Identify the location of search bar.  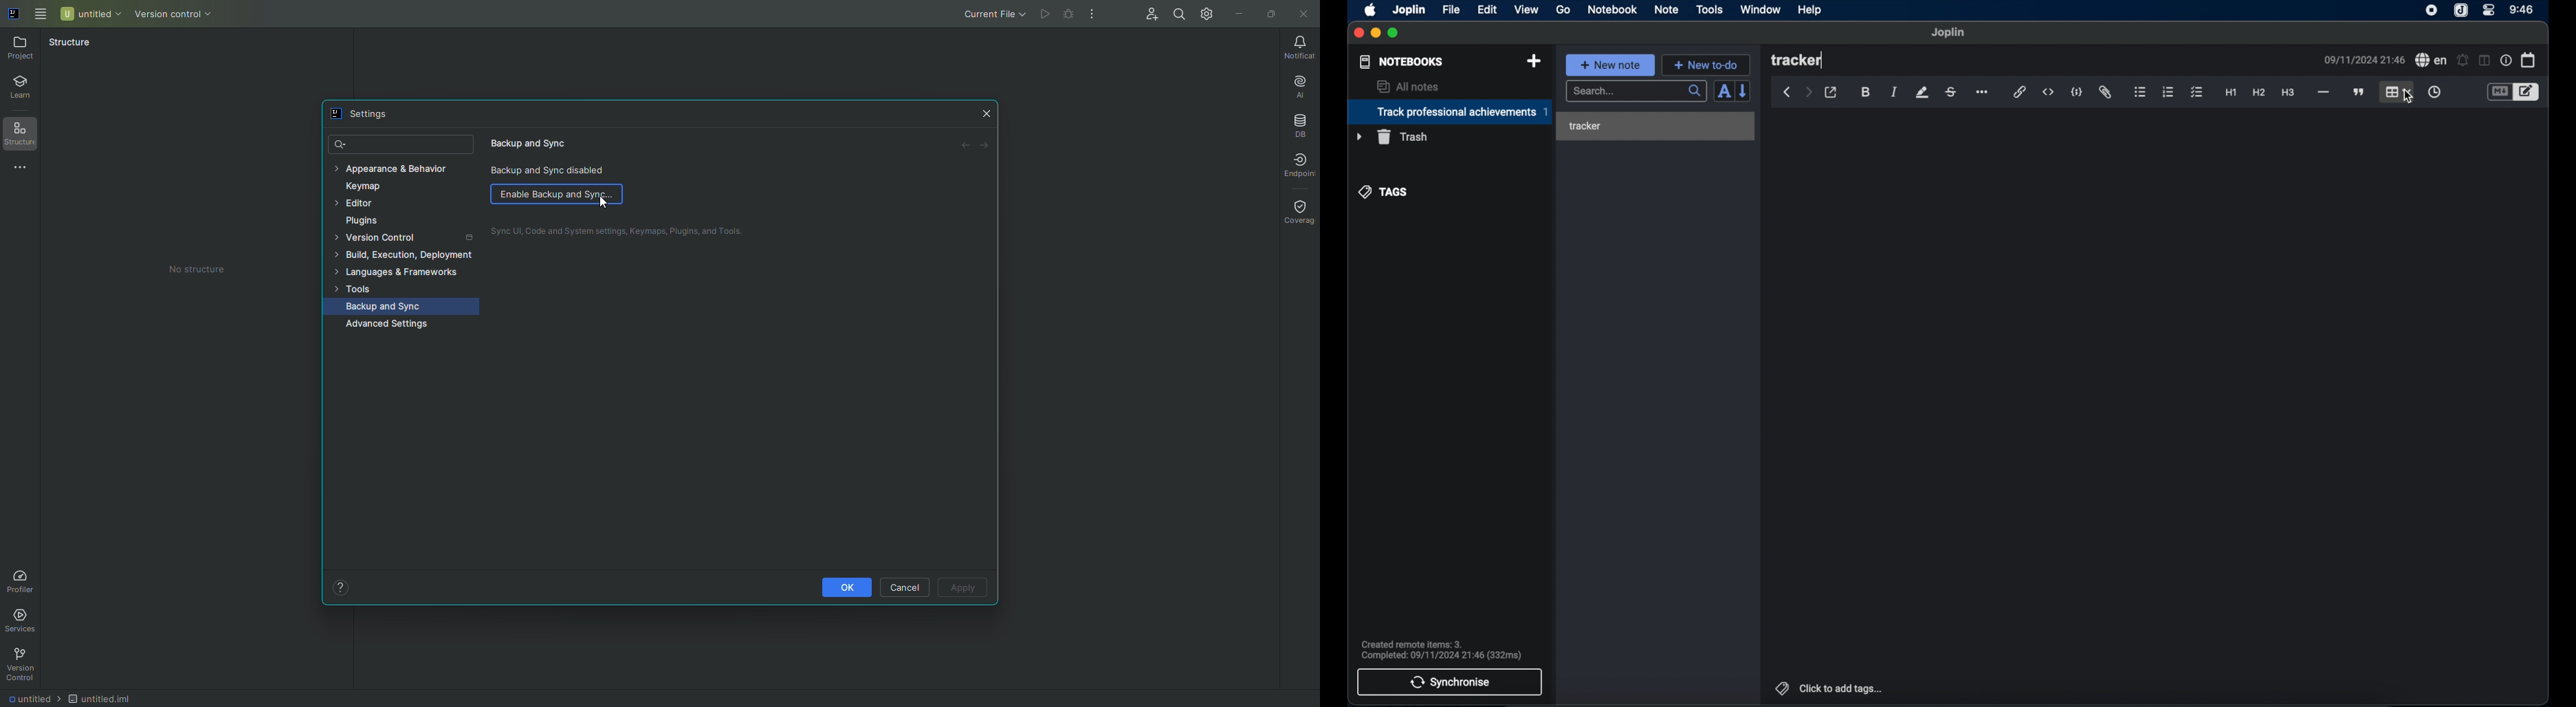
(1636, 92).